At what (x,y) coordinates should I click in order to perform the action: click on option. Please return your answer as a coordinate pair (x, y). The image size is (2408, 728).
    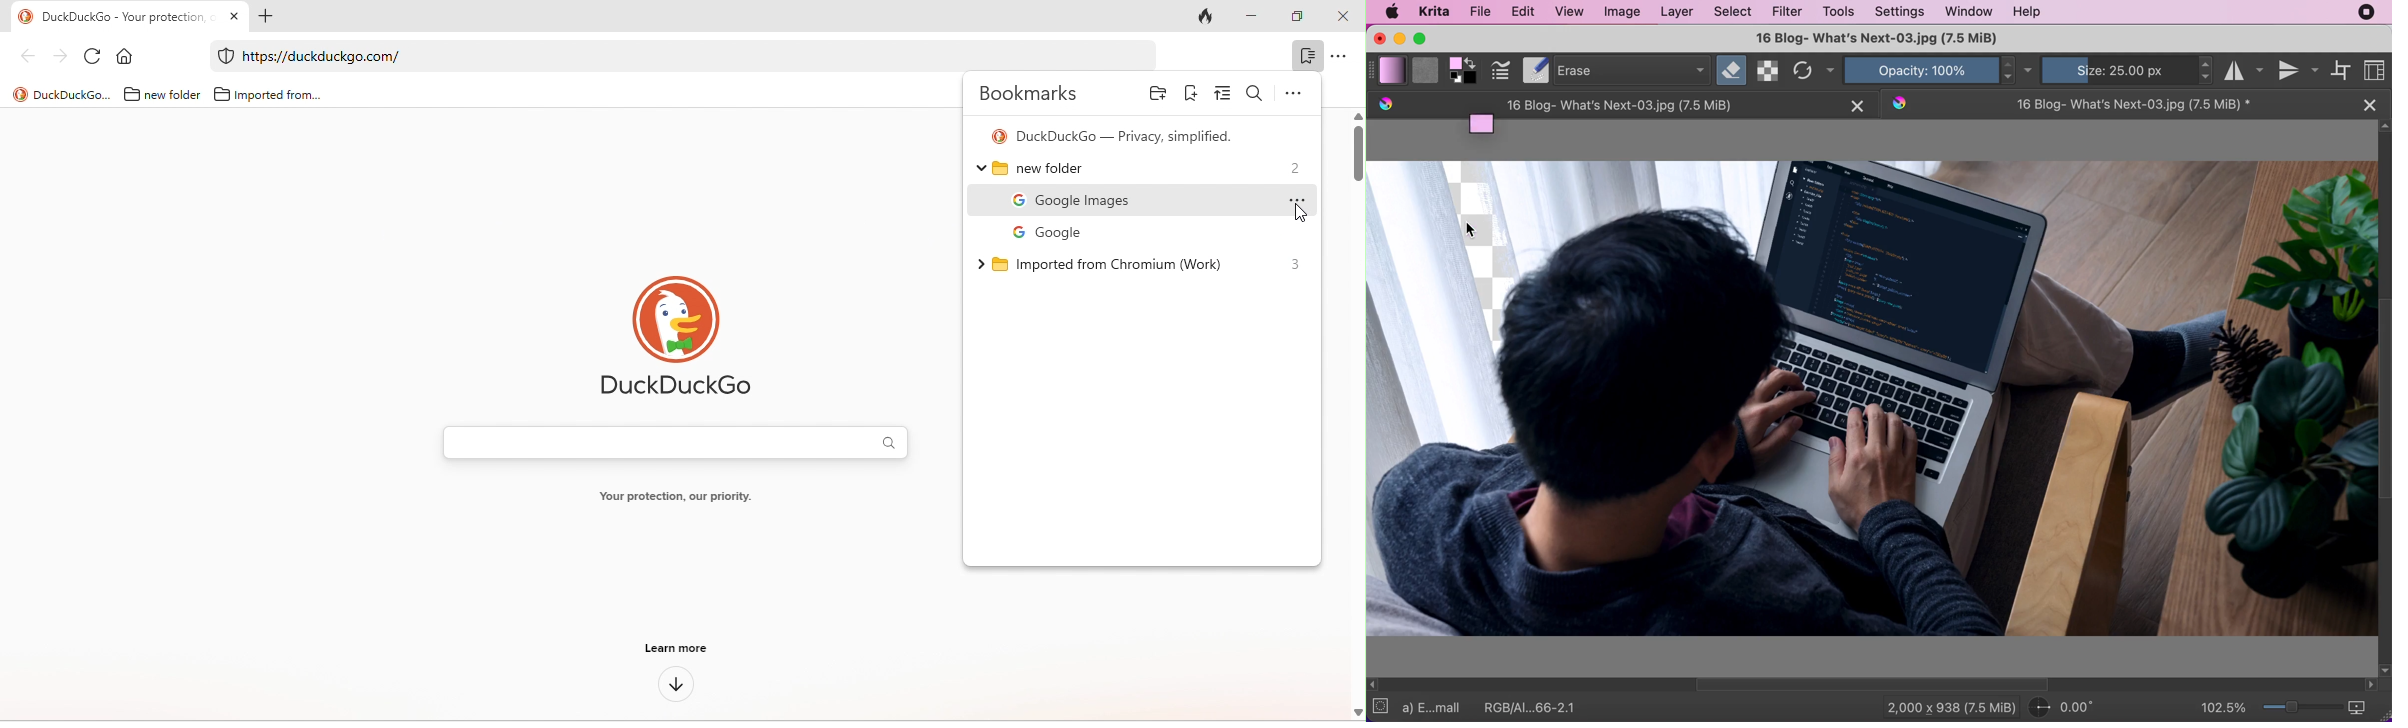
    Looking at the image, I should click on (1340, 57).